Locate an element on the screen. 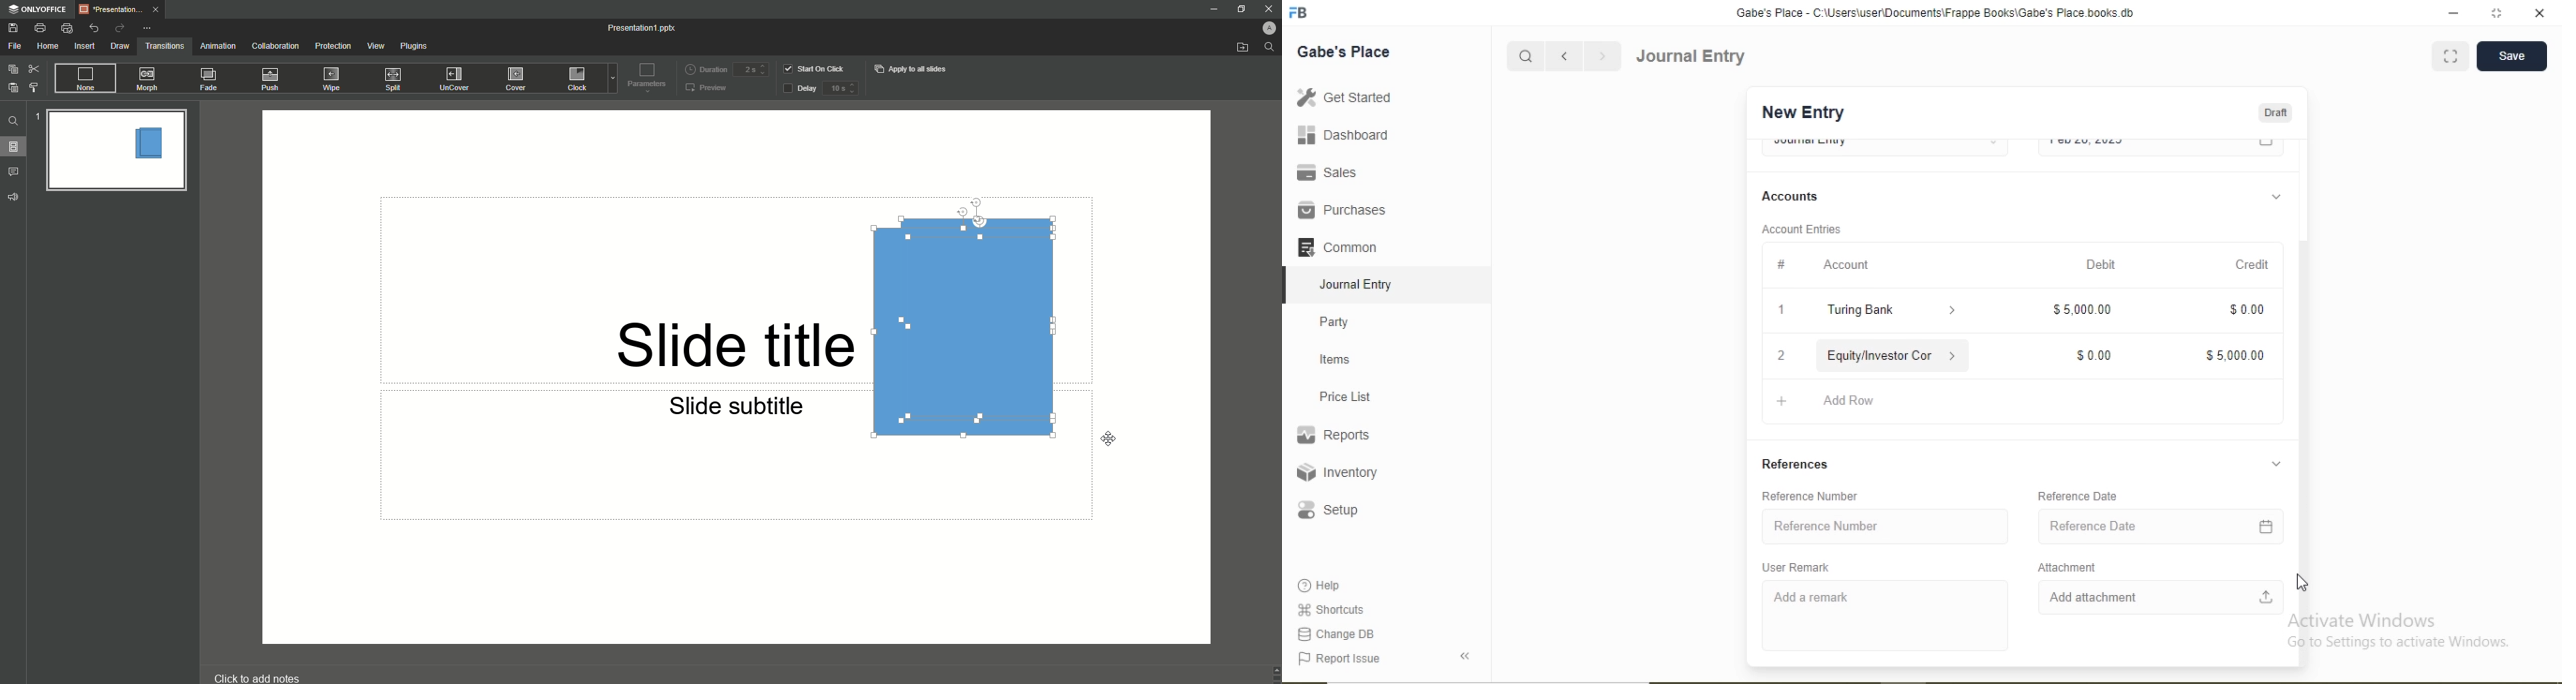 The height and width of the screenshot is (700, 2576). Click is located at coordinates (579, 81).